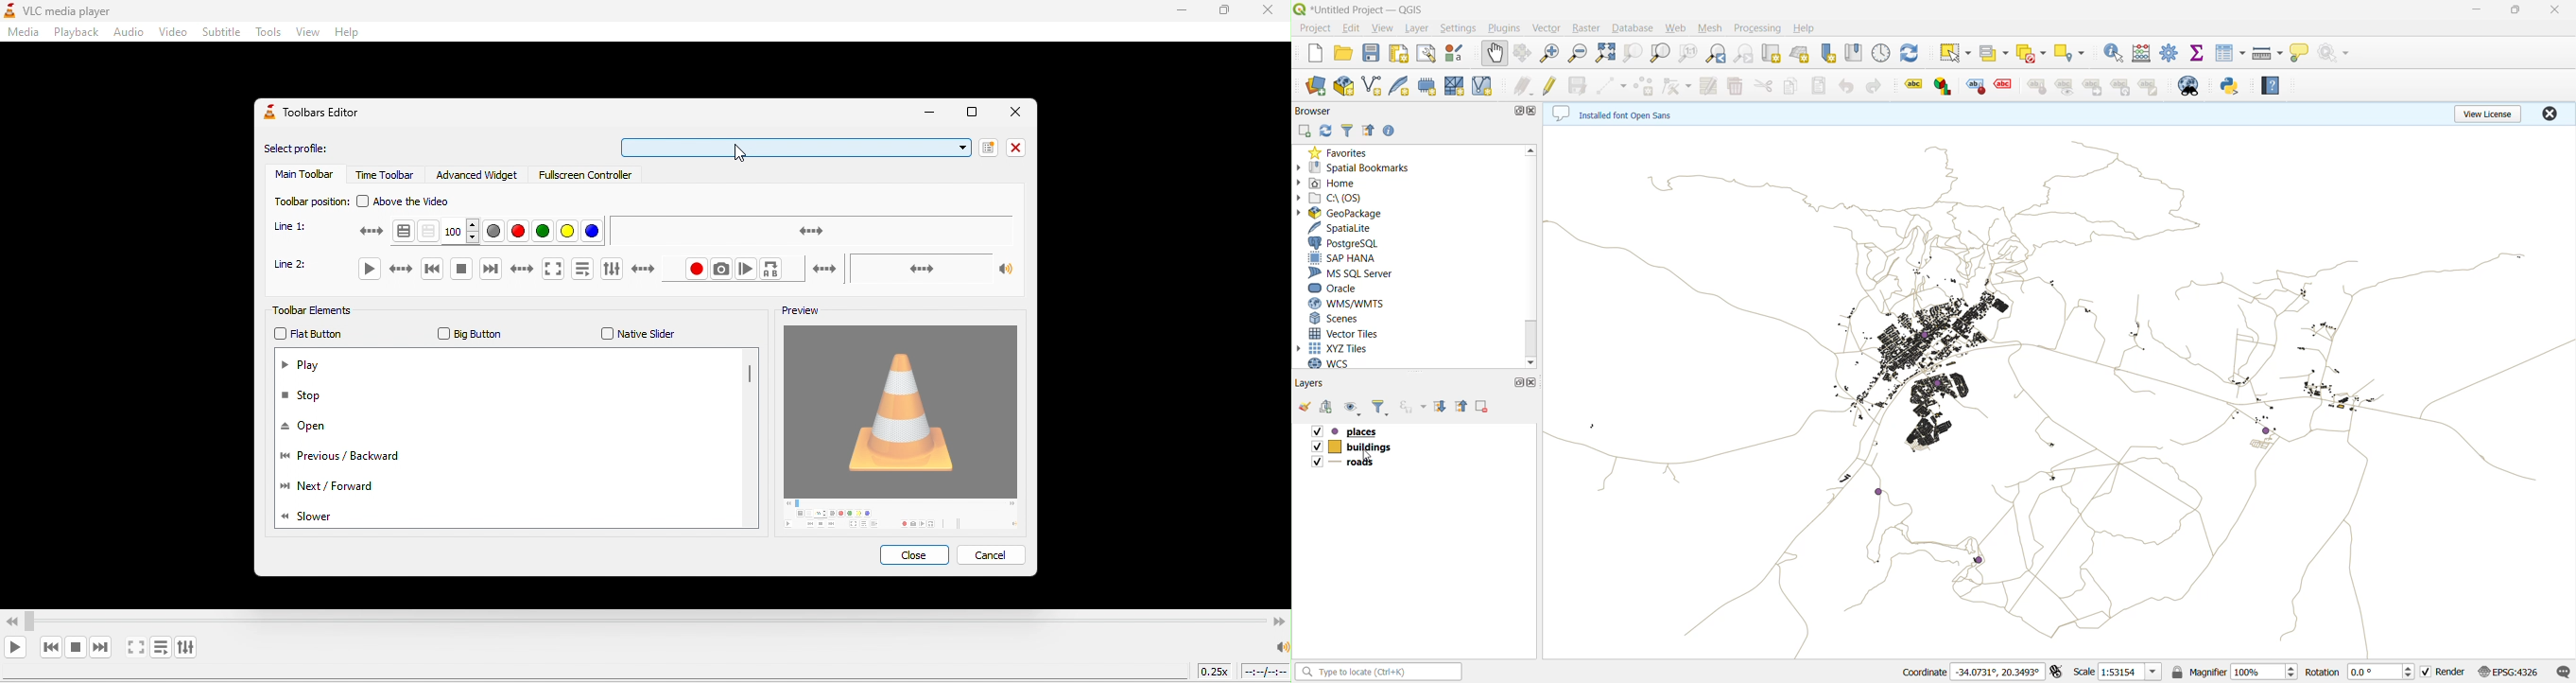 The image size is (2576, 700). What do you see at coordinates (1384, 30) in the screenshot?
I see `view` at bounding box center [1384, 30].